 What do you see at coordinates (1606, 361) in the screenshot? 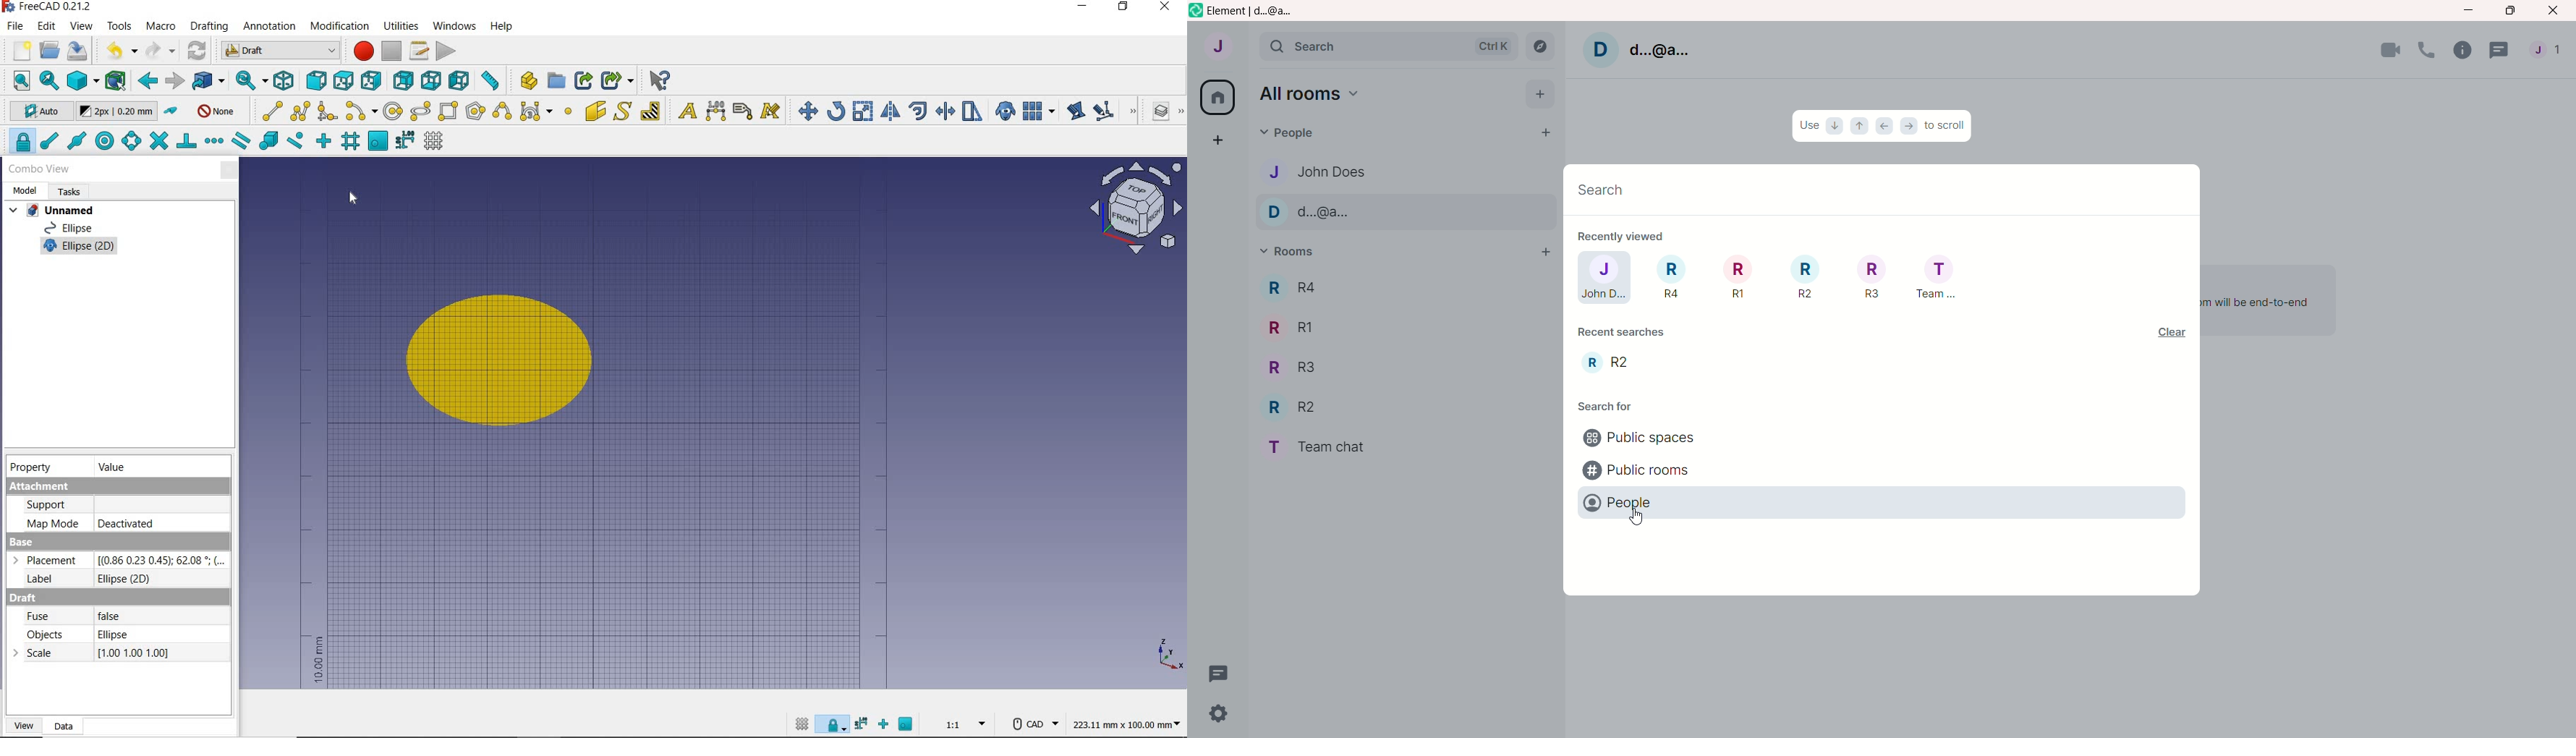
I see `room` at bounding box center [1606, 361].